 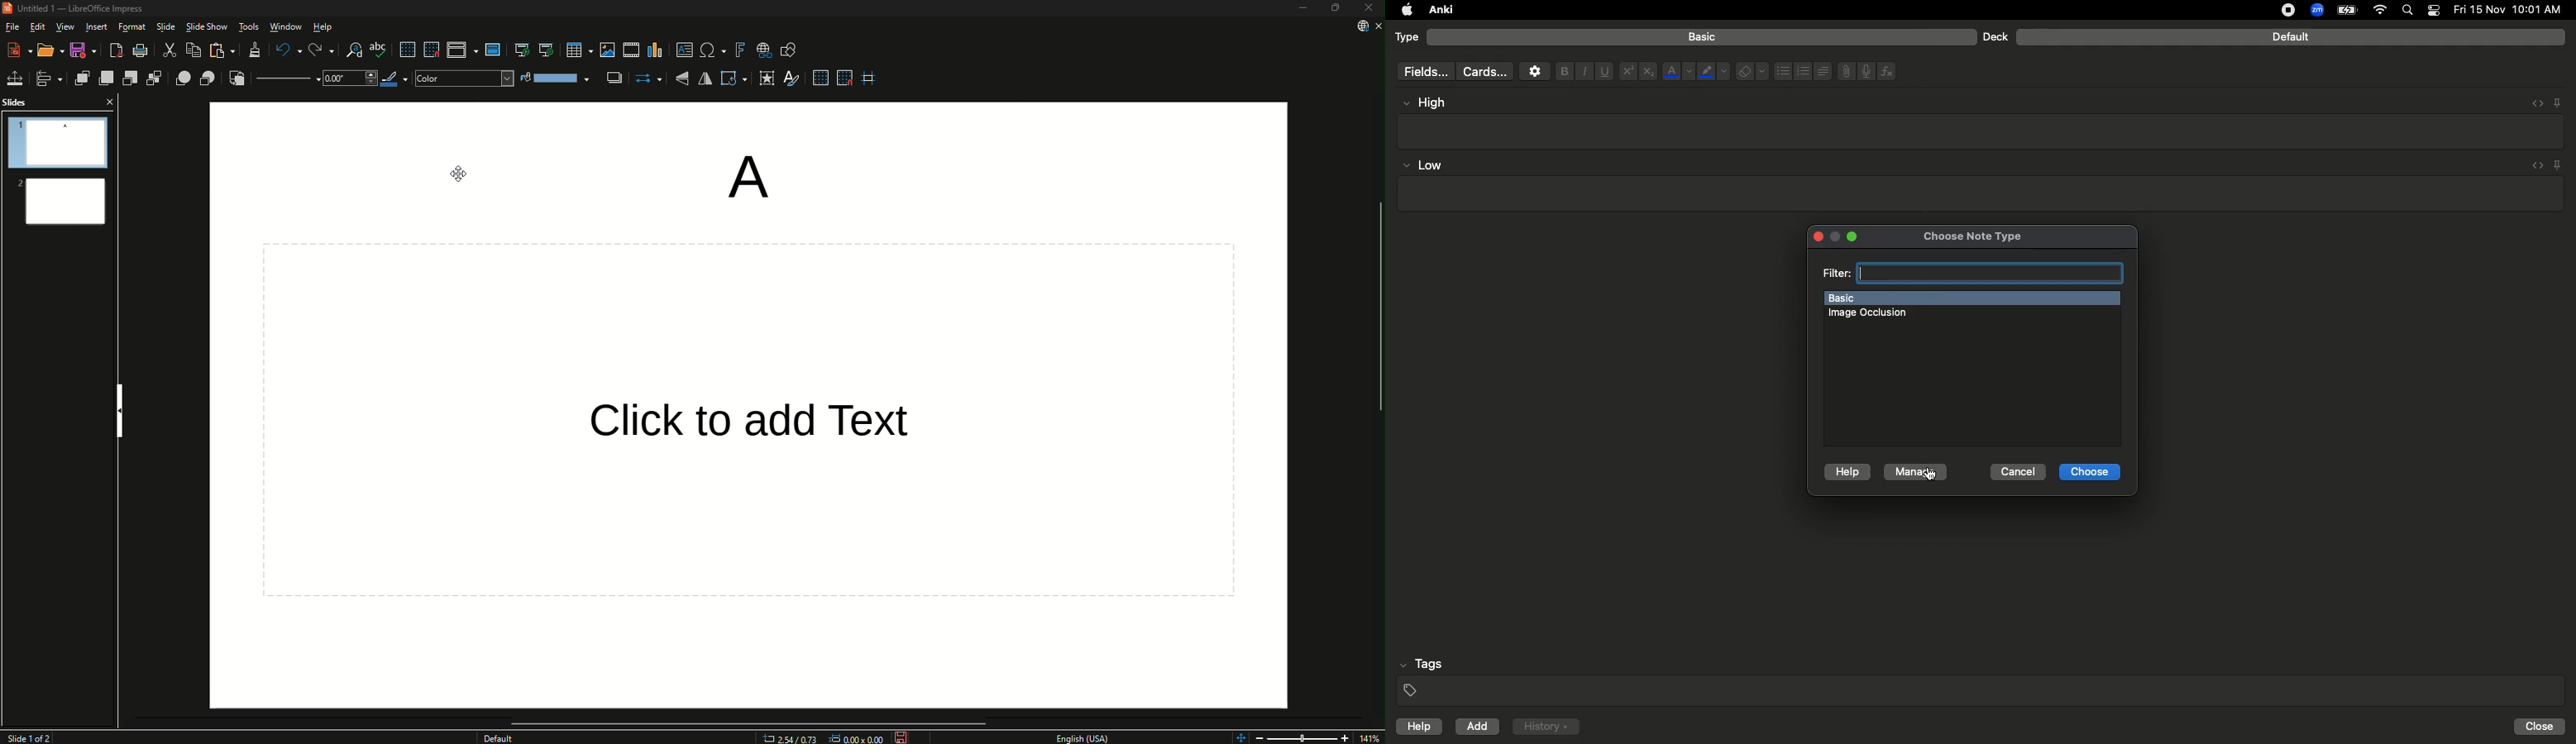 What do you see at coordinates (1821, 69) in the screenshot?
I see `Alignment` at bounding box center [1821, 69].